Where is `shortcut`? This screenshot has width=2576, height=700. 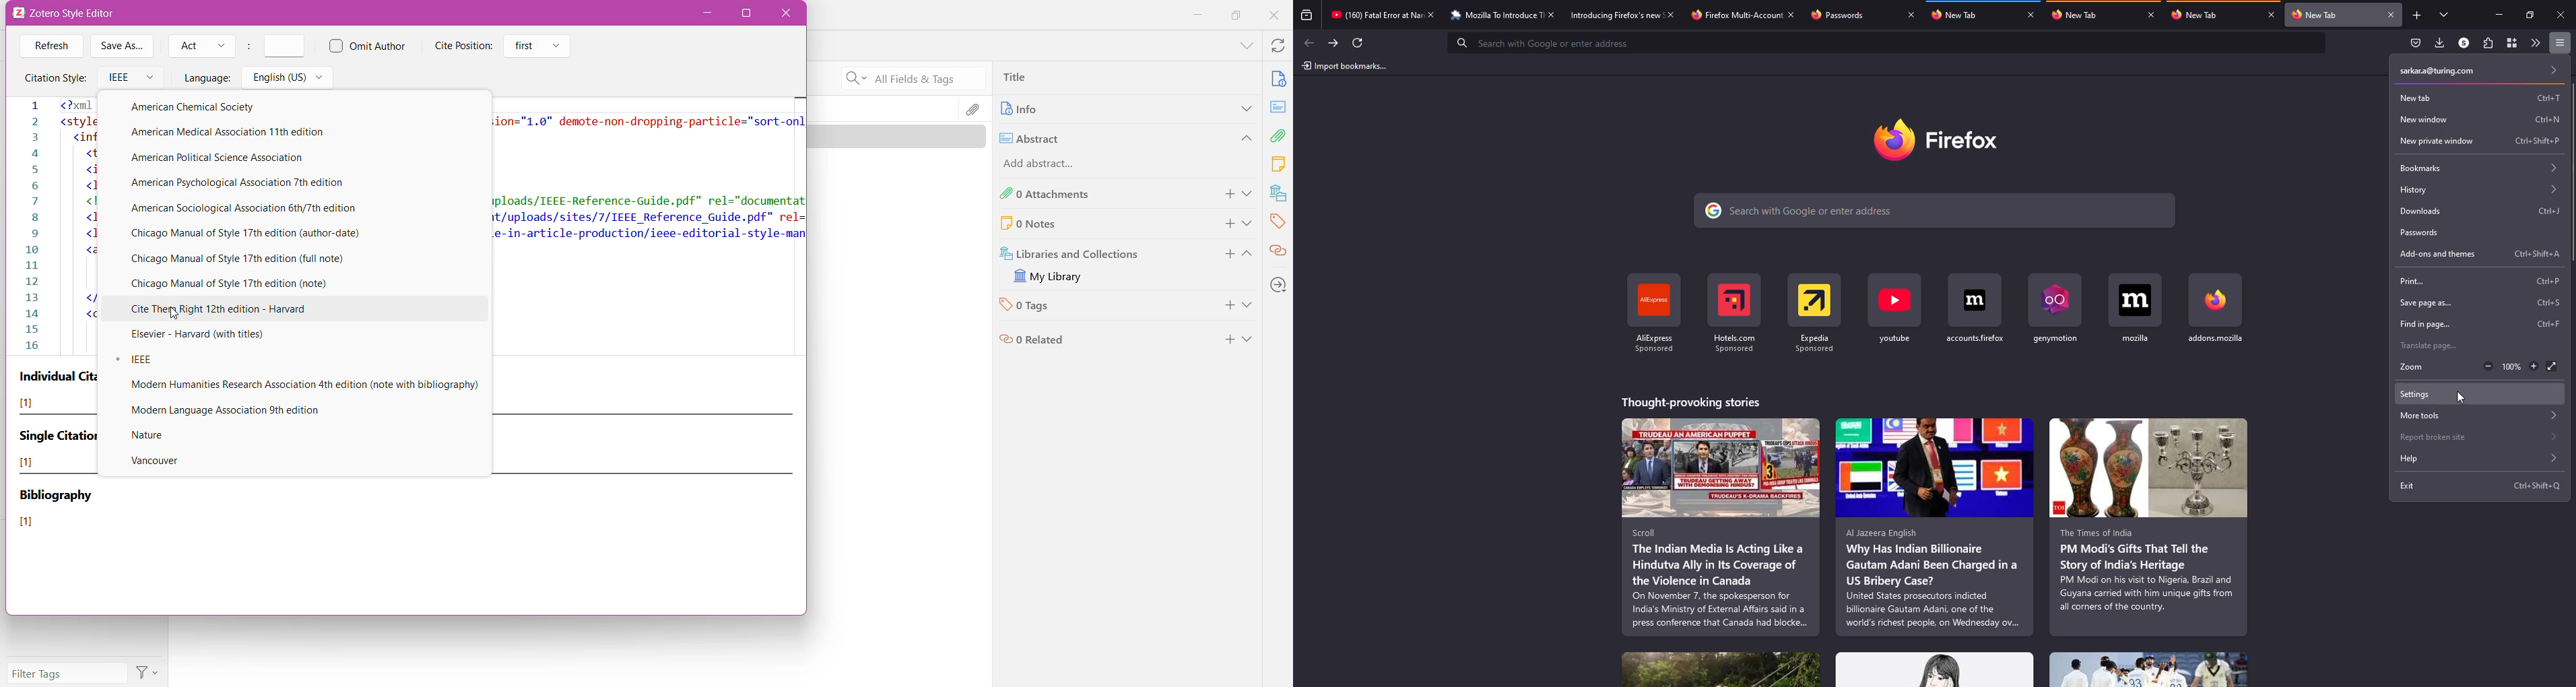
shortcut is located at coordinates (1656, 315).